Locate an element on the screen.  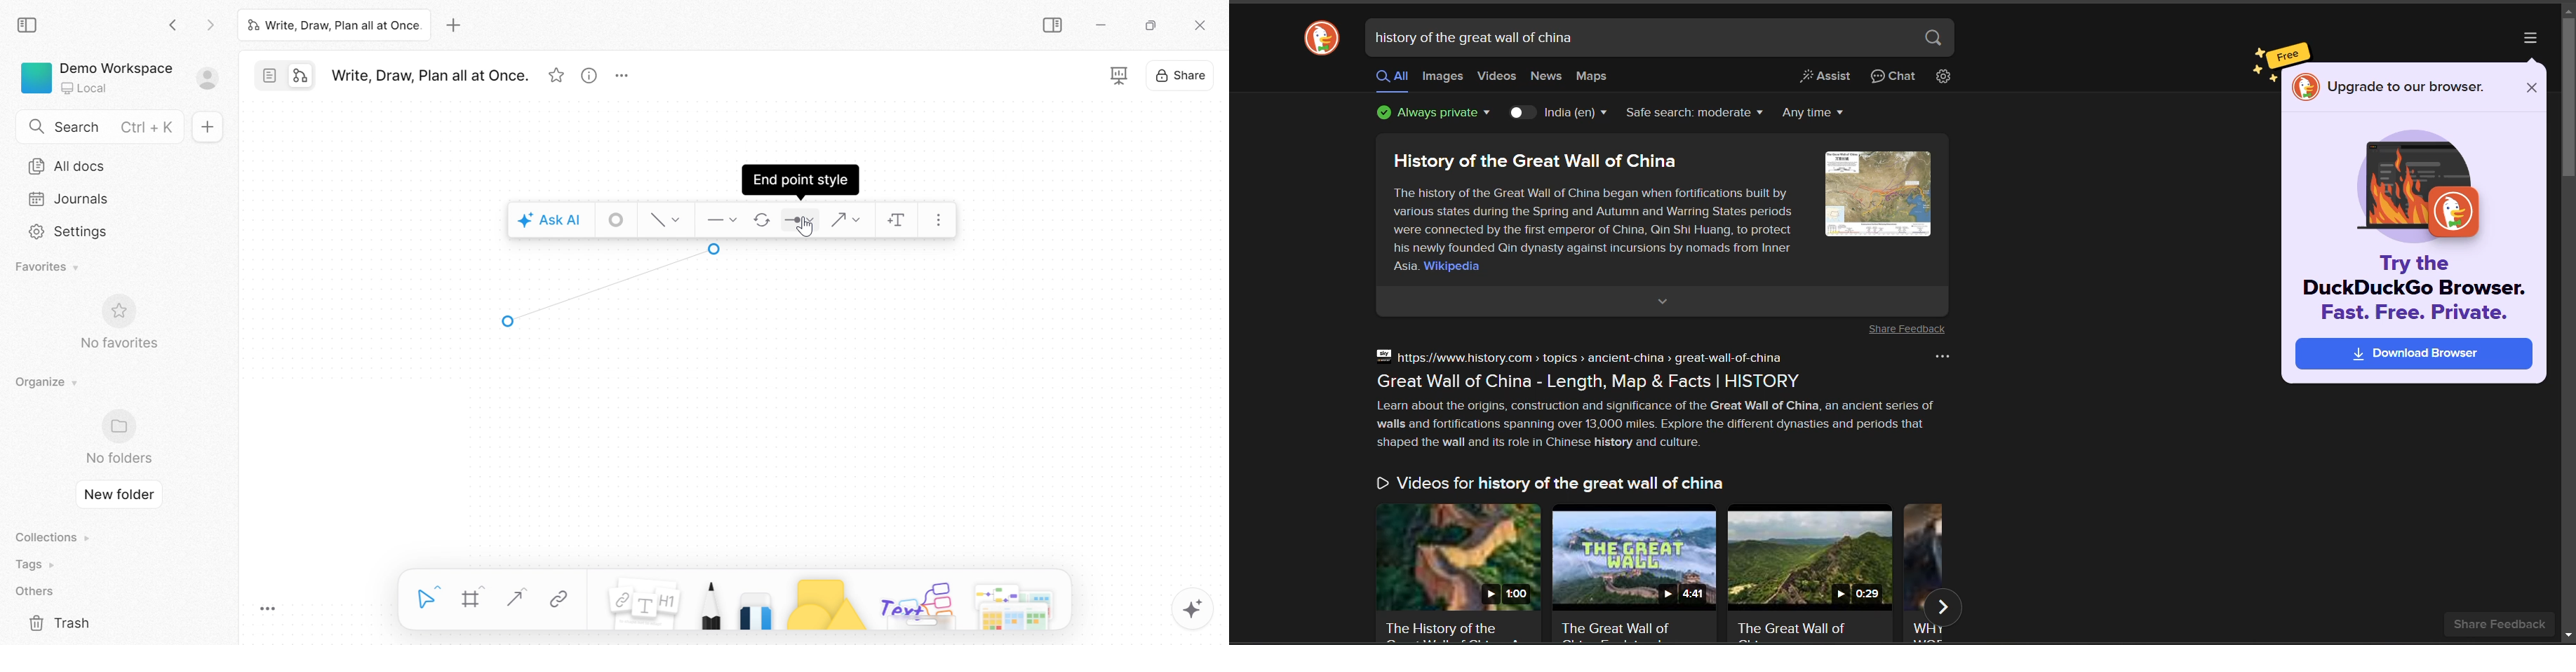
share feedback is located at coordinates (2503, 624).